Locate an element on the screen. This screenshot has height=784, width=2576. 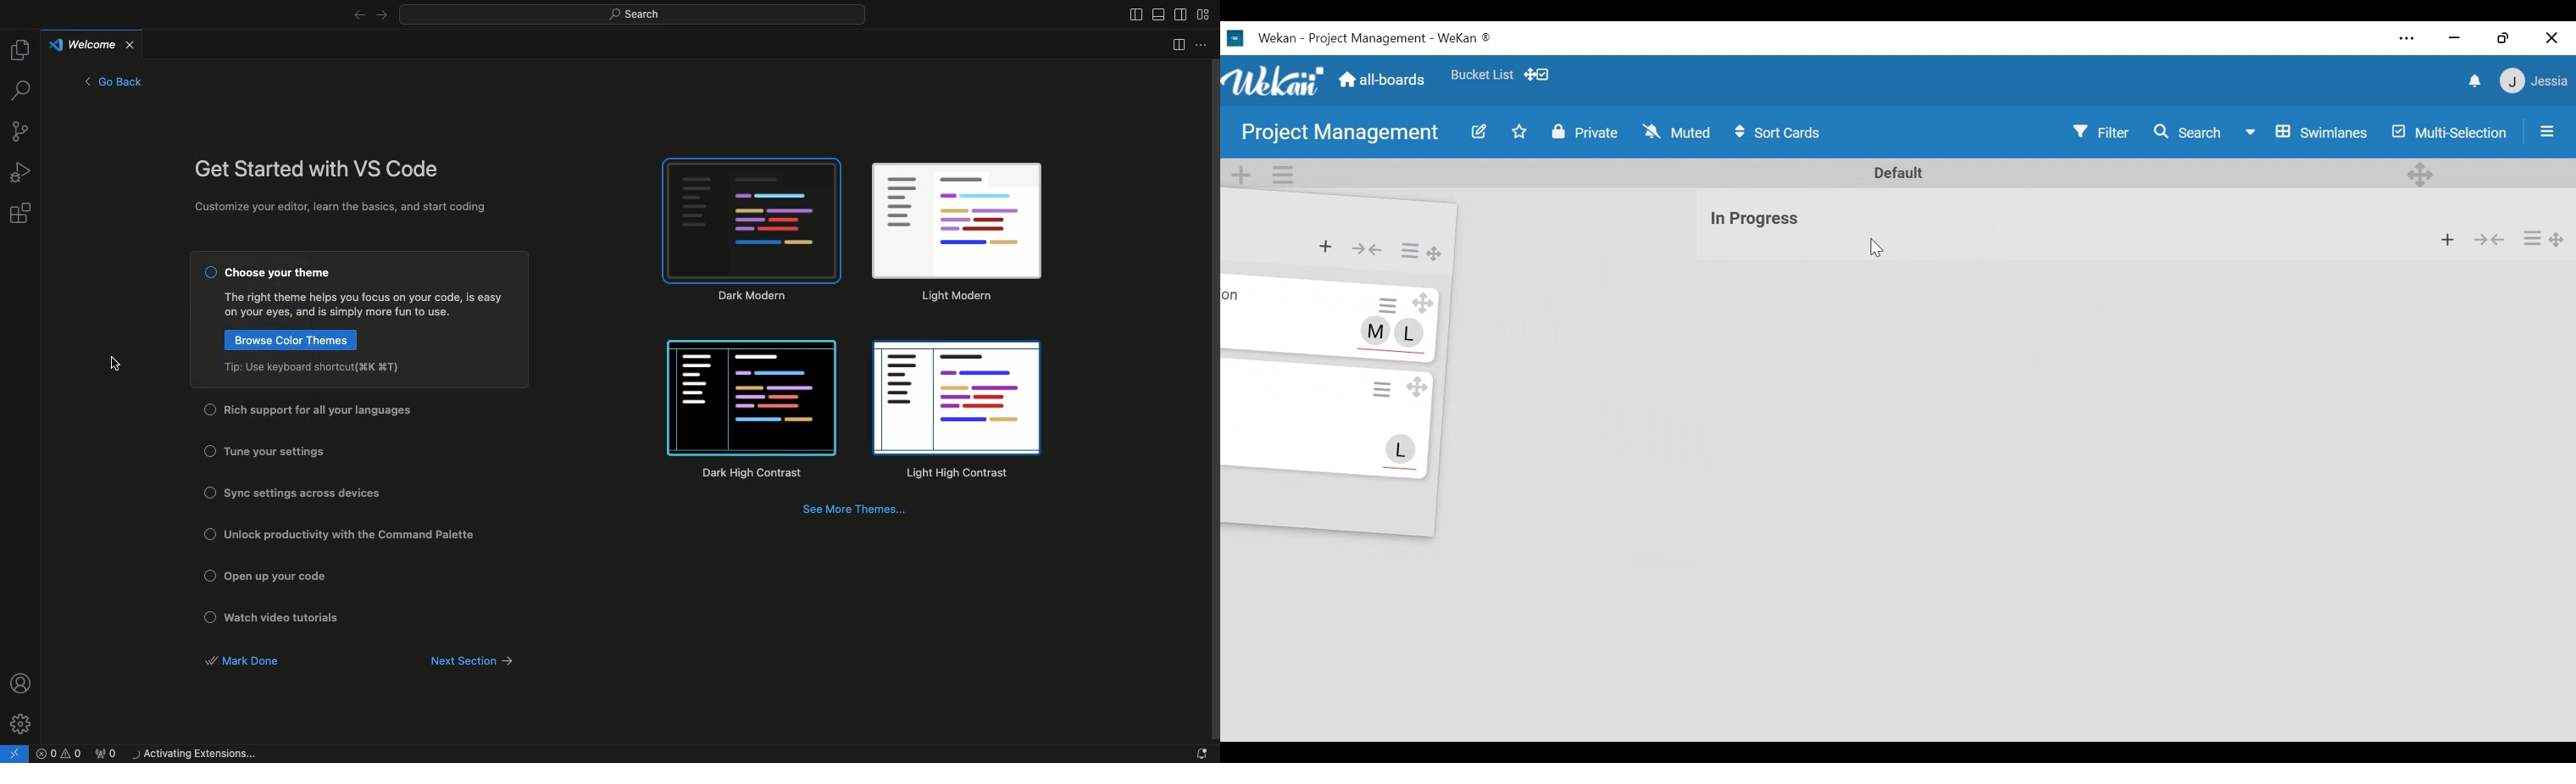
split editor is located at coordinates (1174, 45).